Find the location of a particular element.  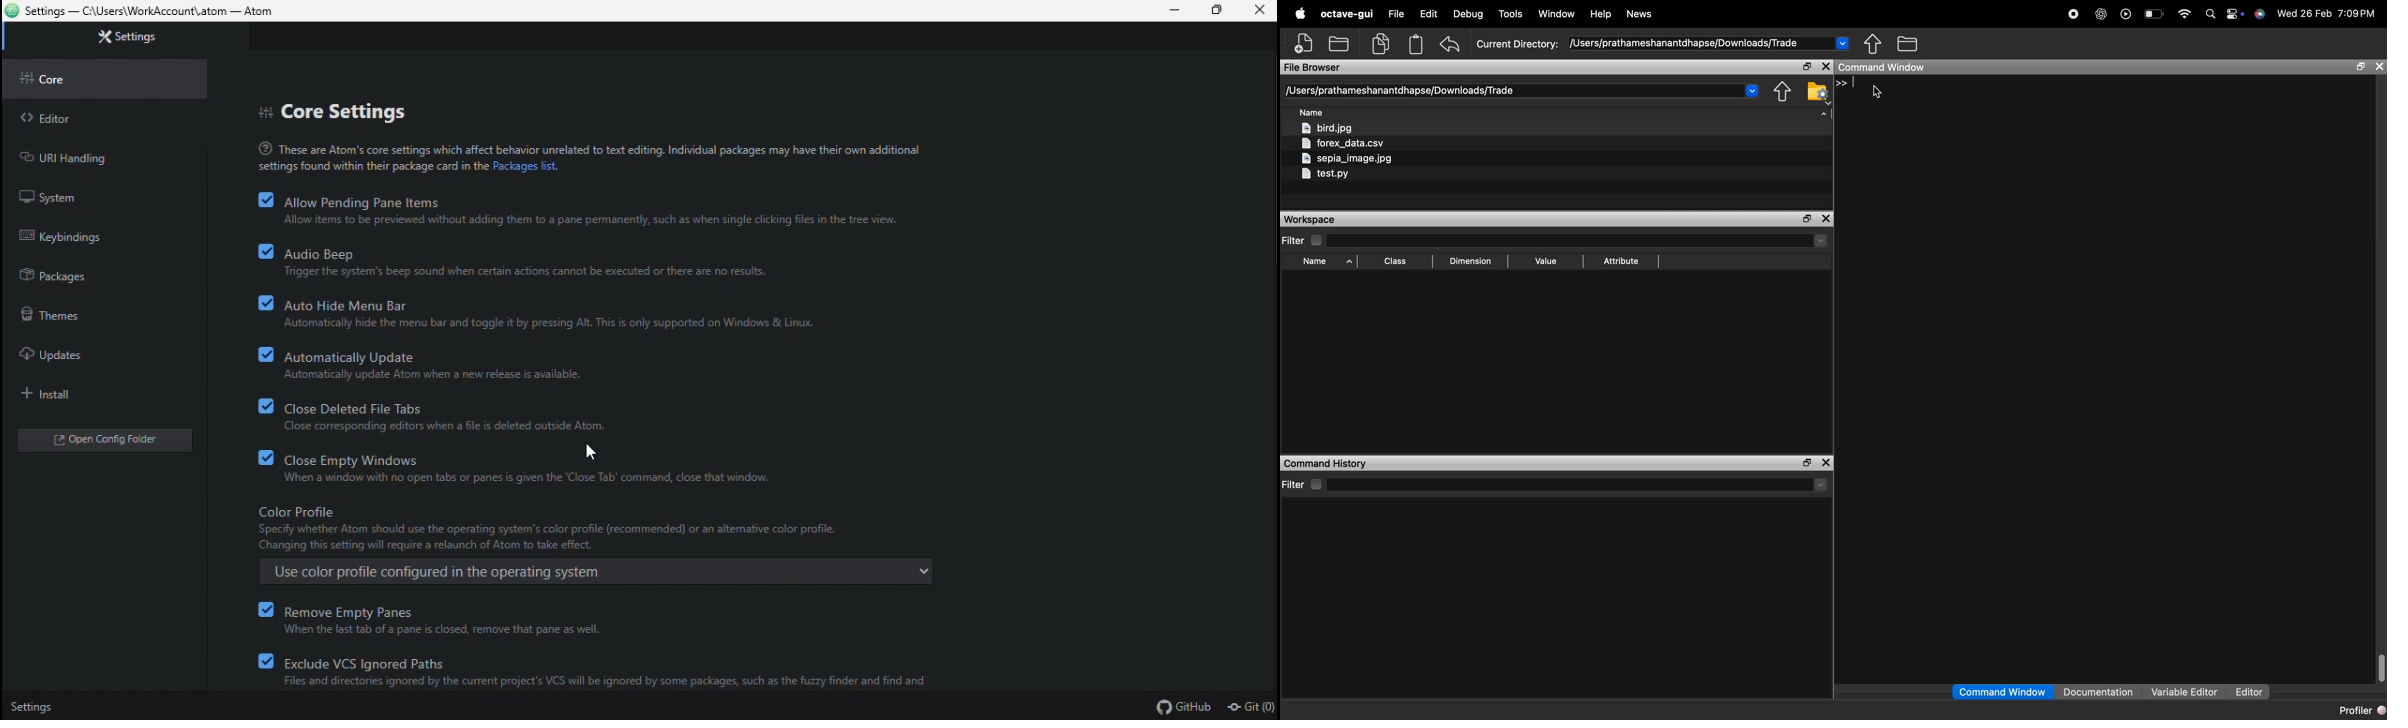

checkbox is located at coordinates (265, 407).